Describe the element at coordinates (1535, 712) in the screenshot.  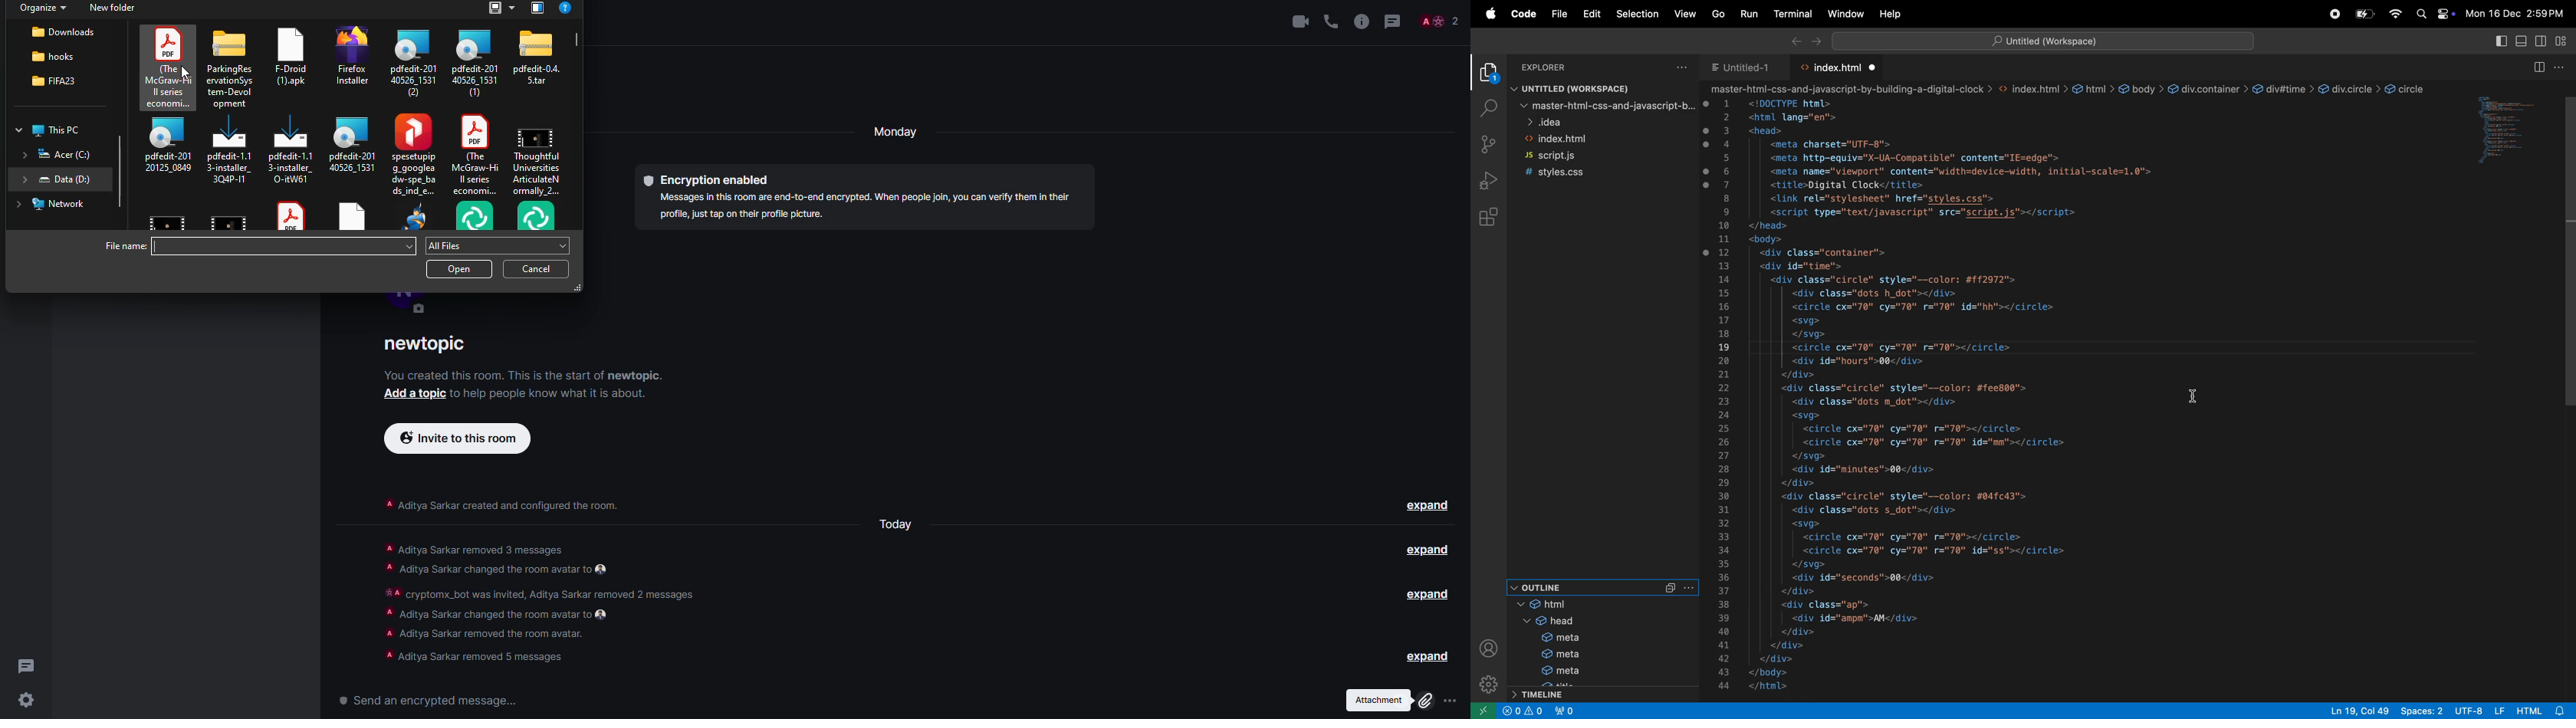
I see `alert` at that location.